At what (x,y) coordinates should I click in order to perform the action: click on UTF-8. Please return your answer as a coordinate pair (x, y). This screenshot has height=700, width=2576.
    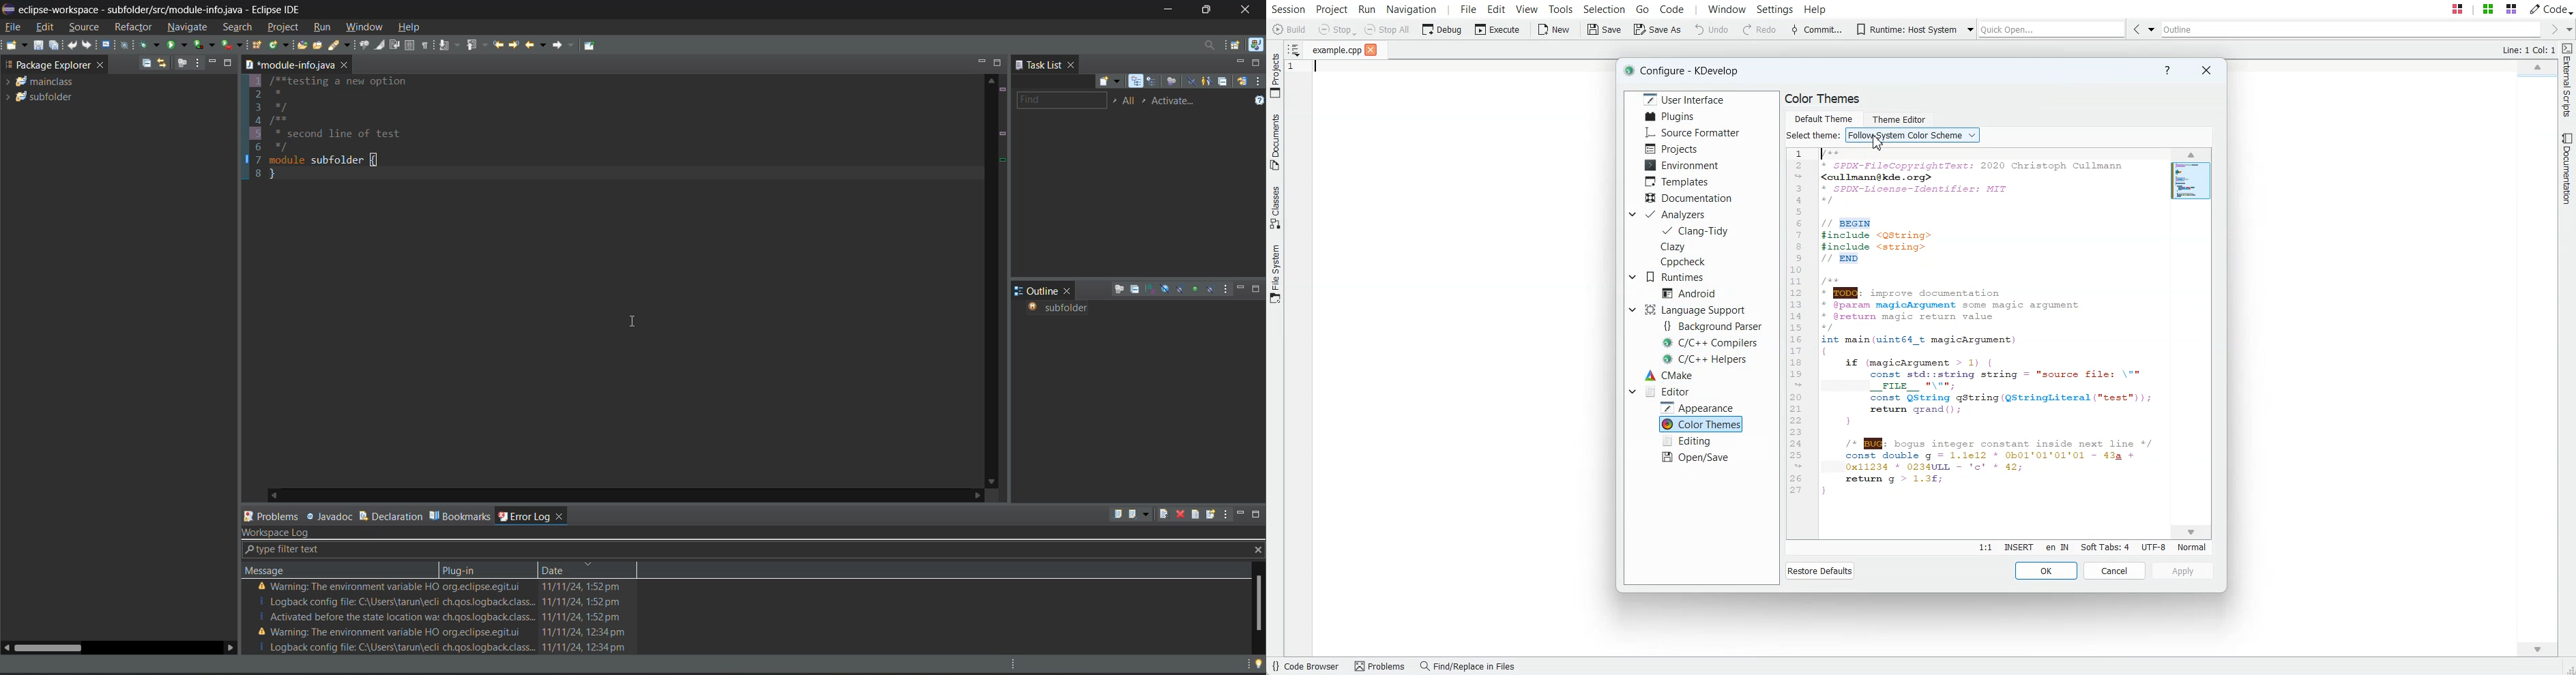
    Looking at the image, I should click on (2153, 547).